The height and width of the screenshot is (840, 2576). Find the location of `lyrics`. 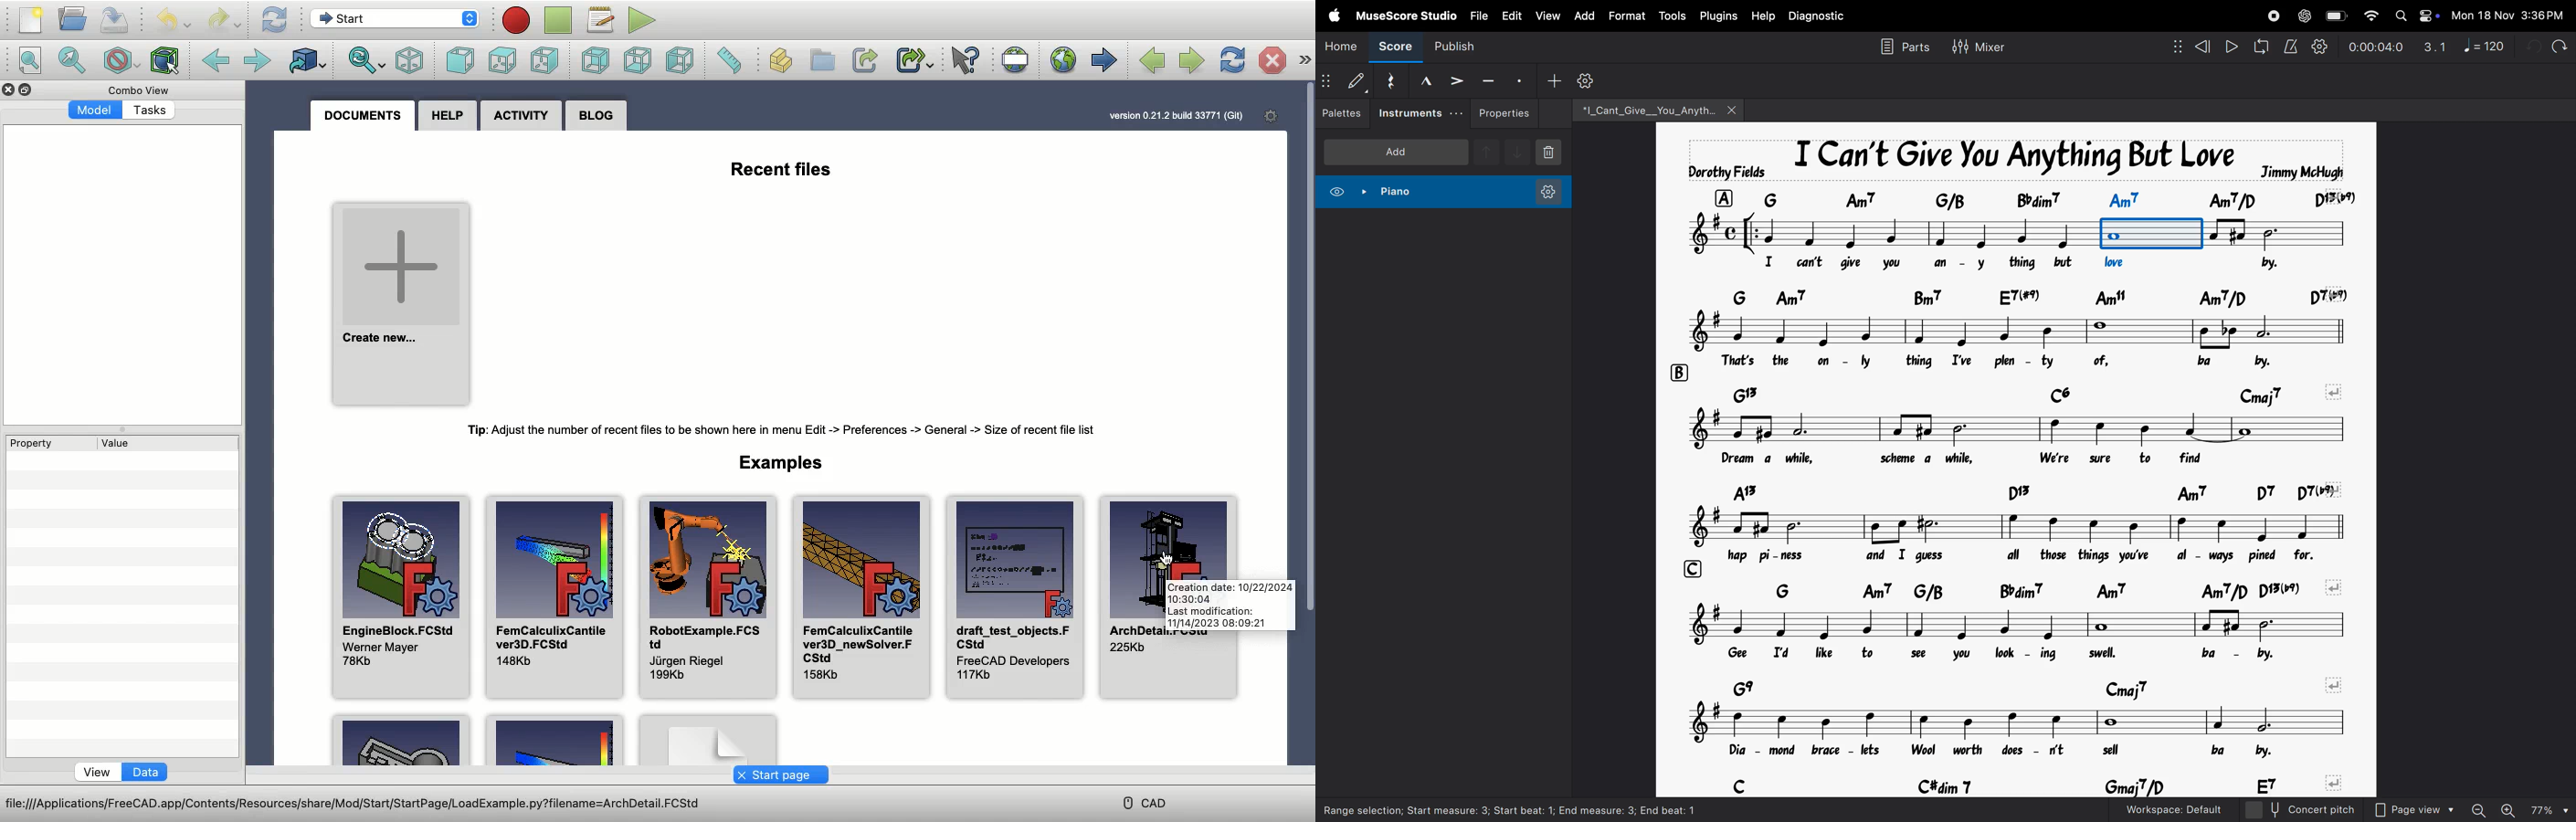

lyrics is located at coordinates (2047, 556).